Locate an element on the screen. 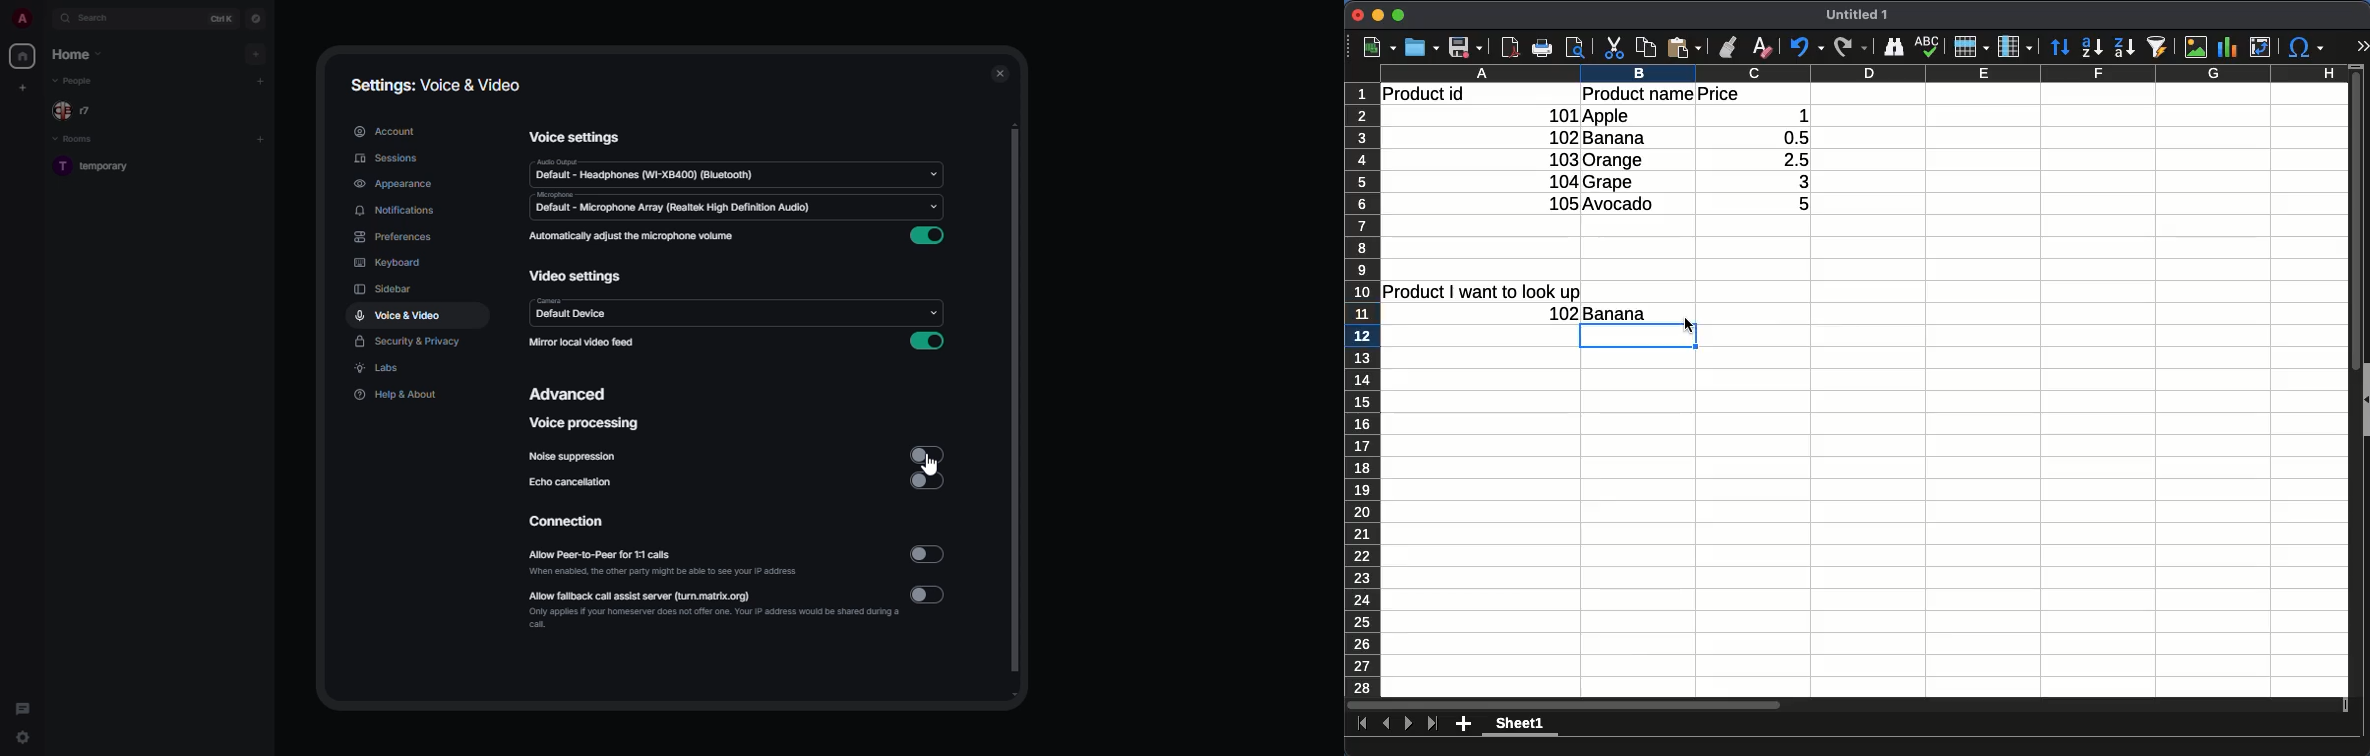 The height and width of the screenshot is (756, 2380). undo is located at coordinates (1808, 47).